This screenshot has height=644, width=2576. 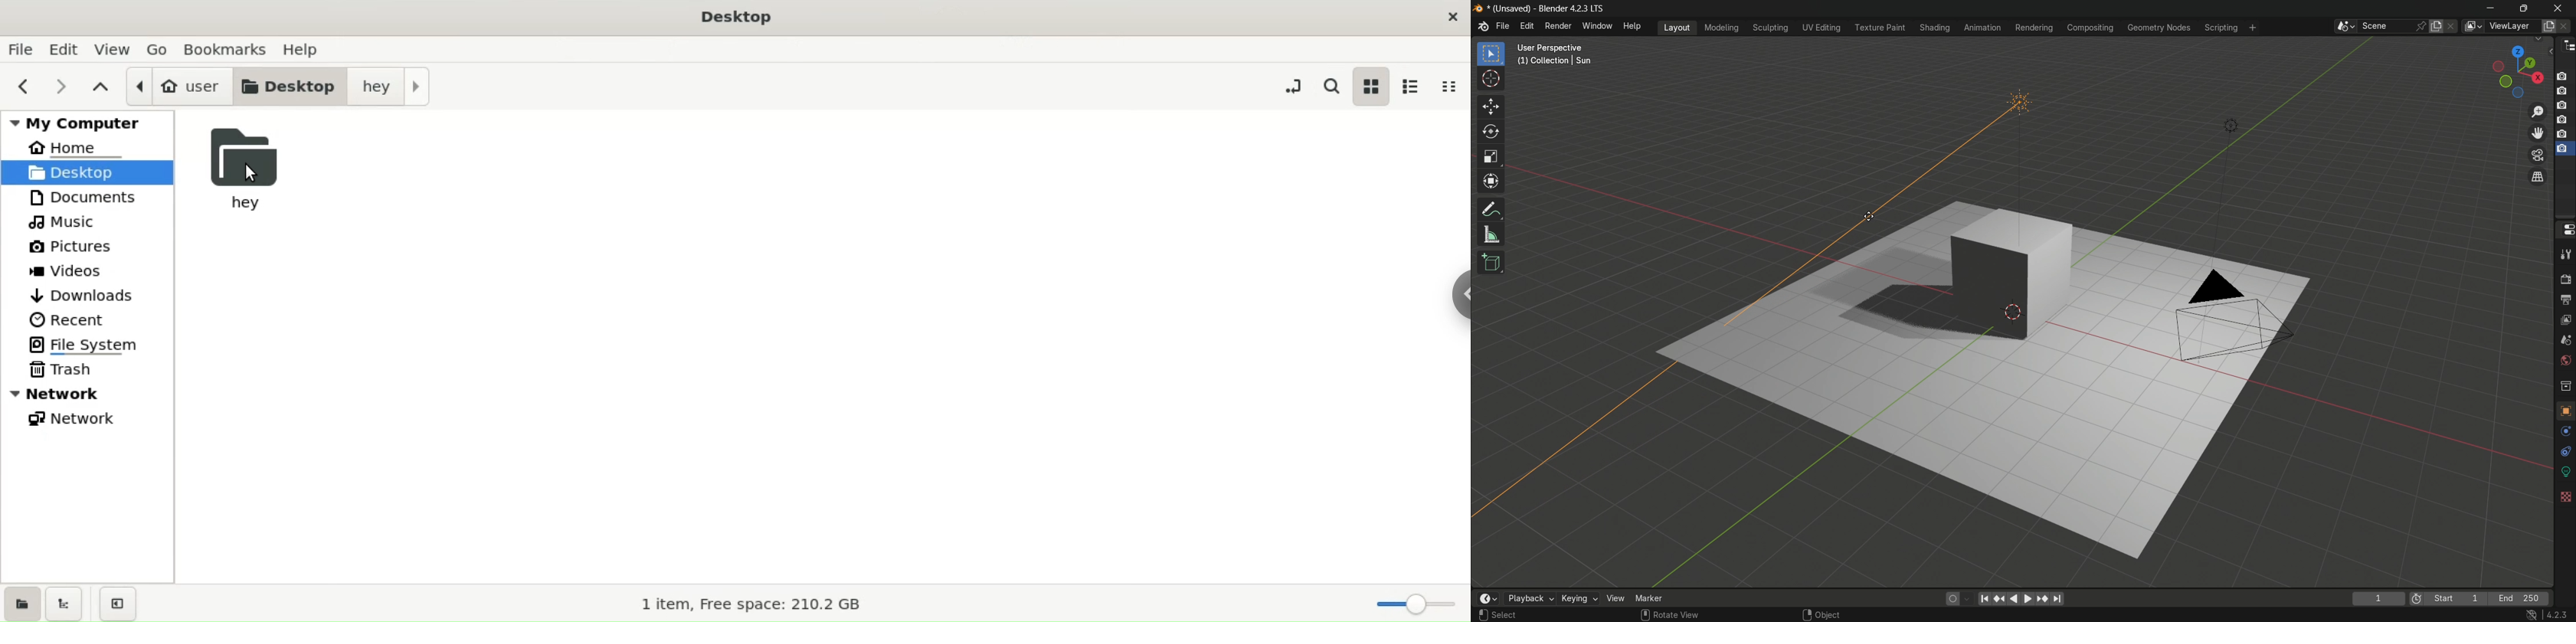 I want to click on right click, so click(x=1806, y=615).